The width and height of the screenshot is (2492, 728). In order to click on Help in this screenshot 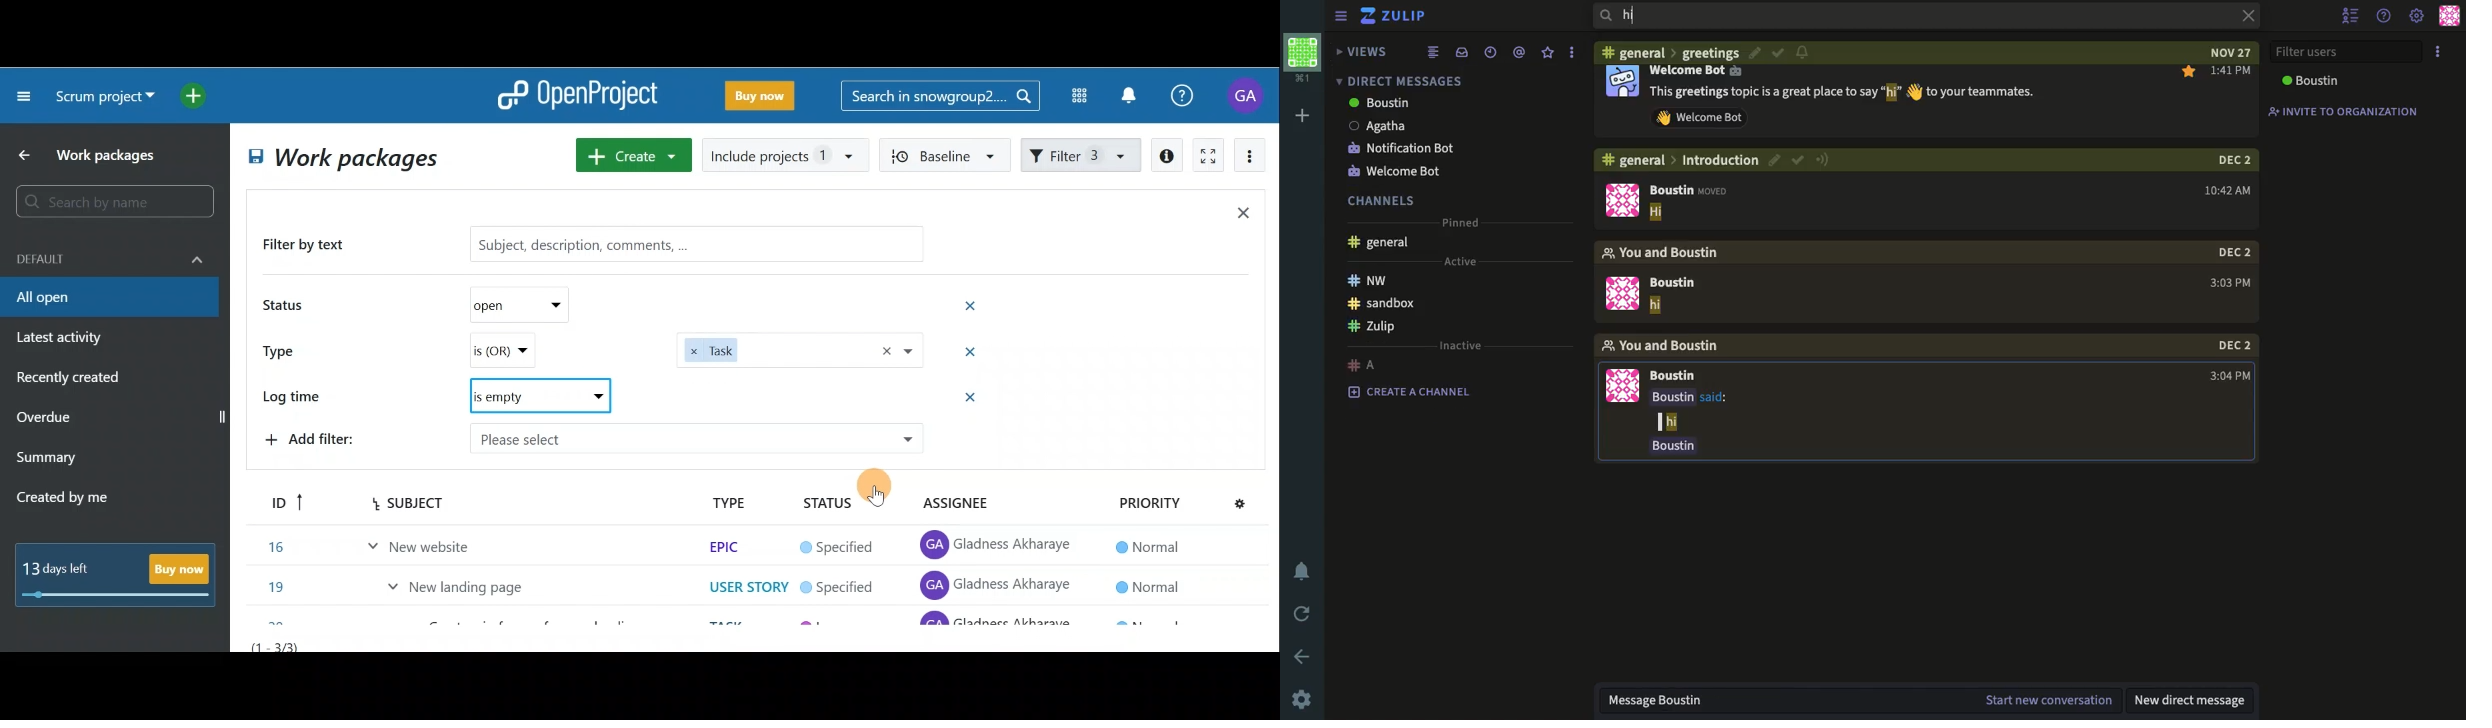, I will do `click(1193, 96)`.